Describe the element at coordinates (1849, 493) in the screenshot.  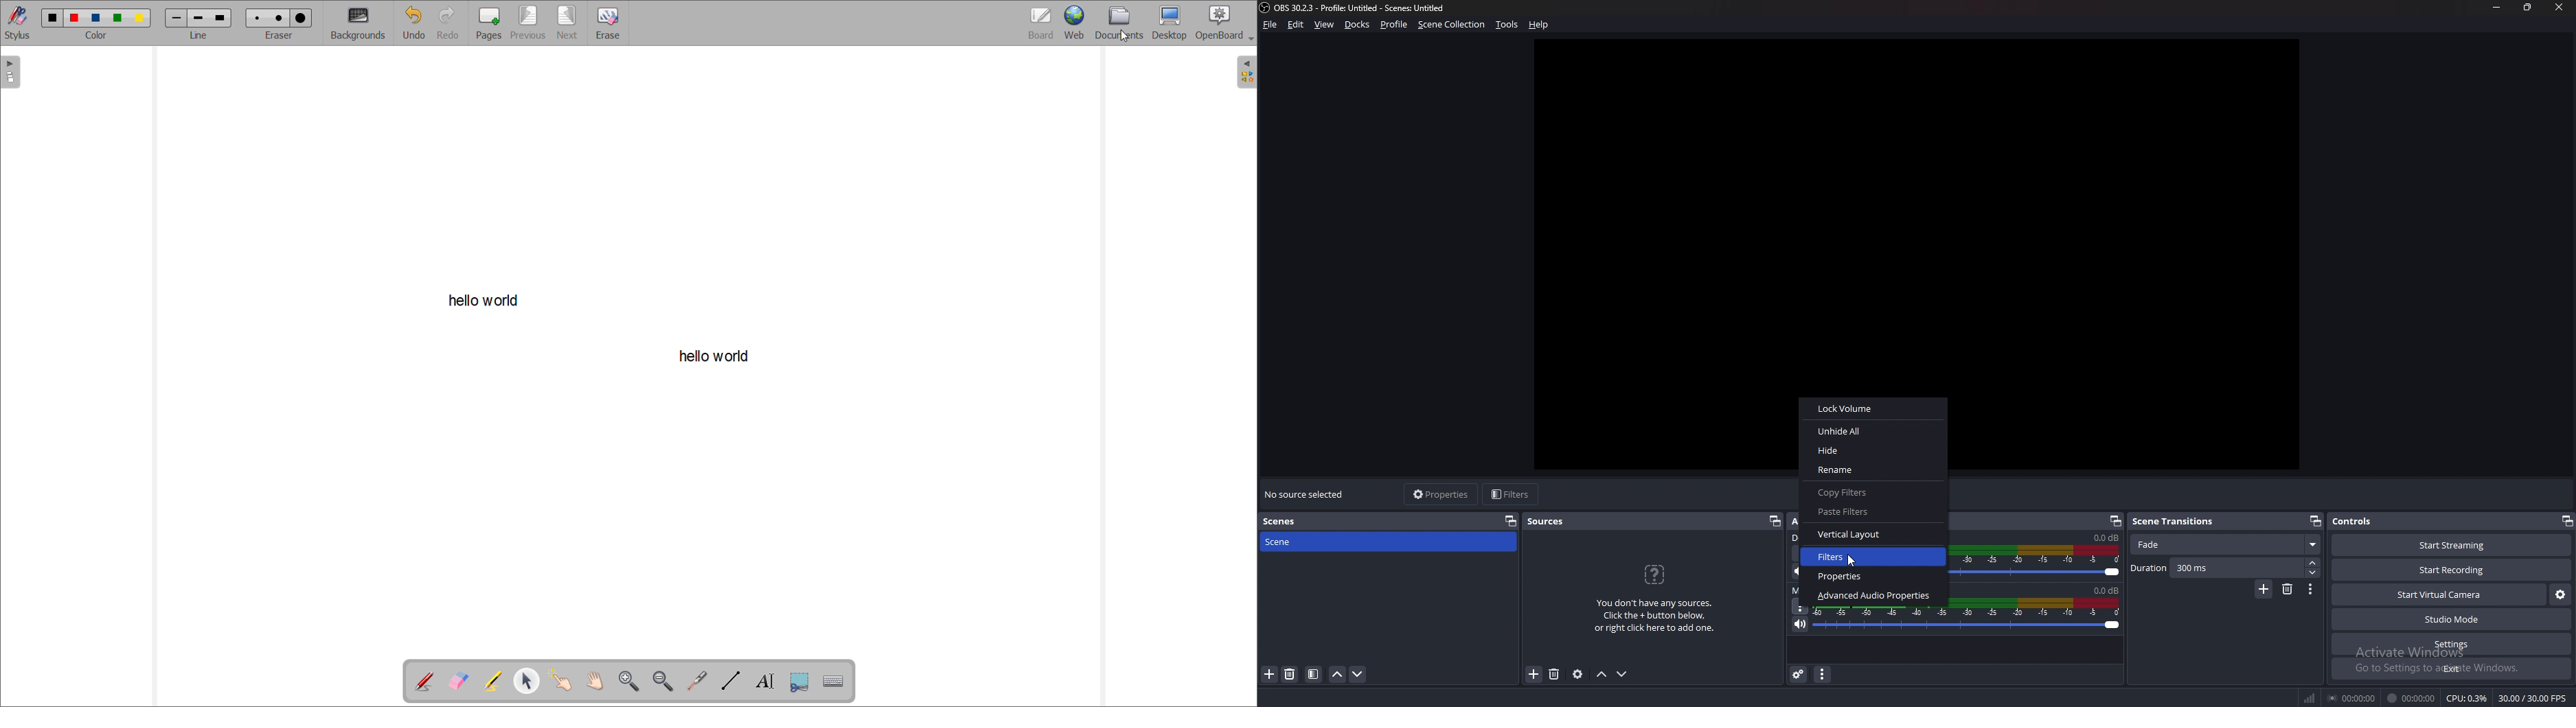
I see `Copy Filters.` at that location.